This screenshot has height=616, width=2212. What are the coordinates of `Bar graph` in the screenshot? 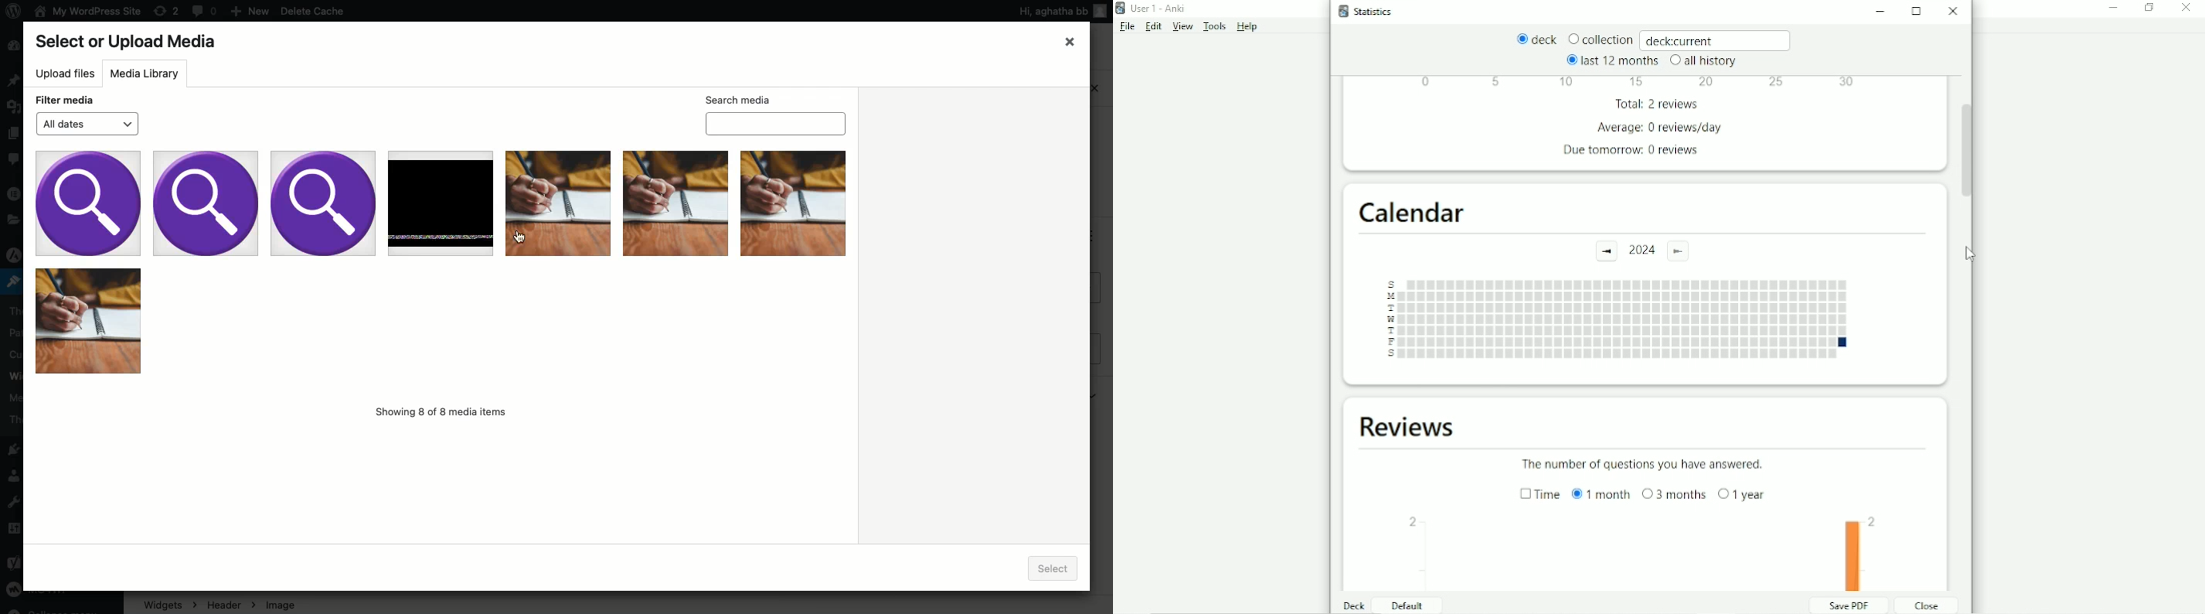 It's located at (1651, 553).